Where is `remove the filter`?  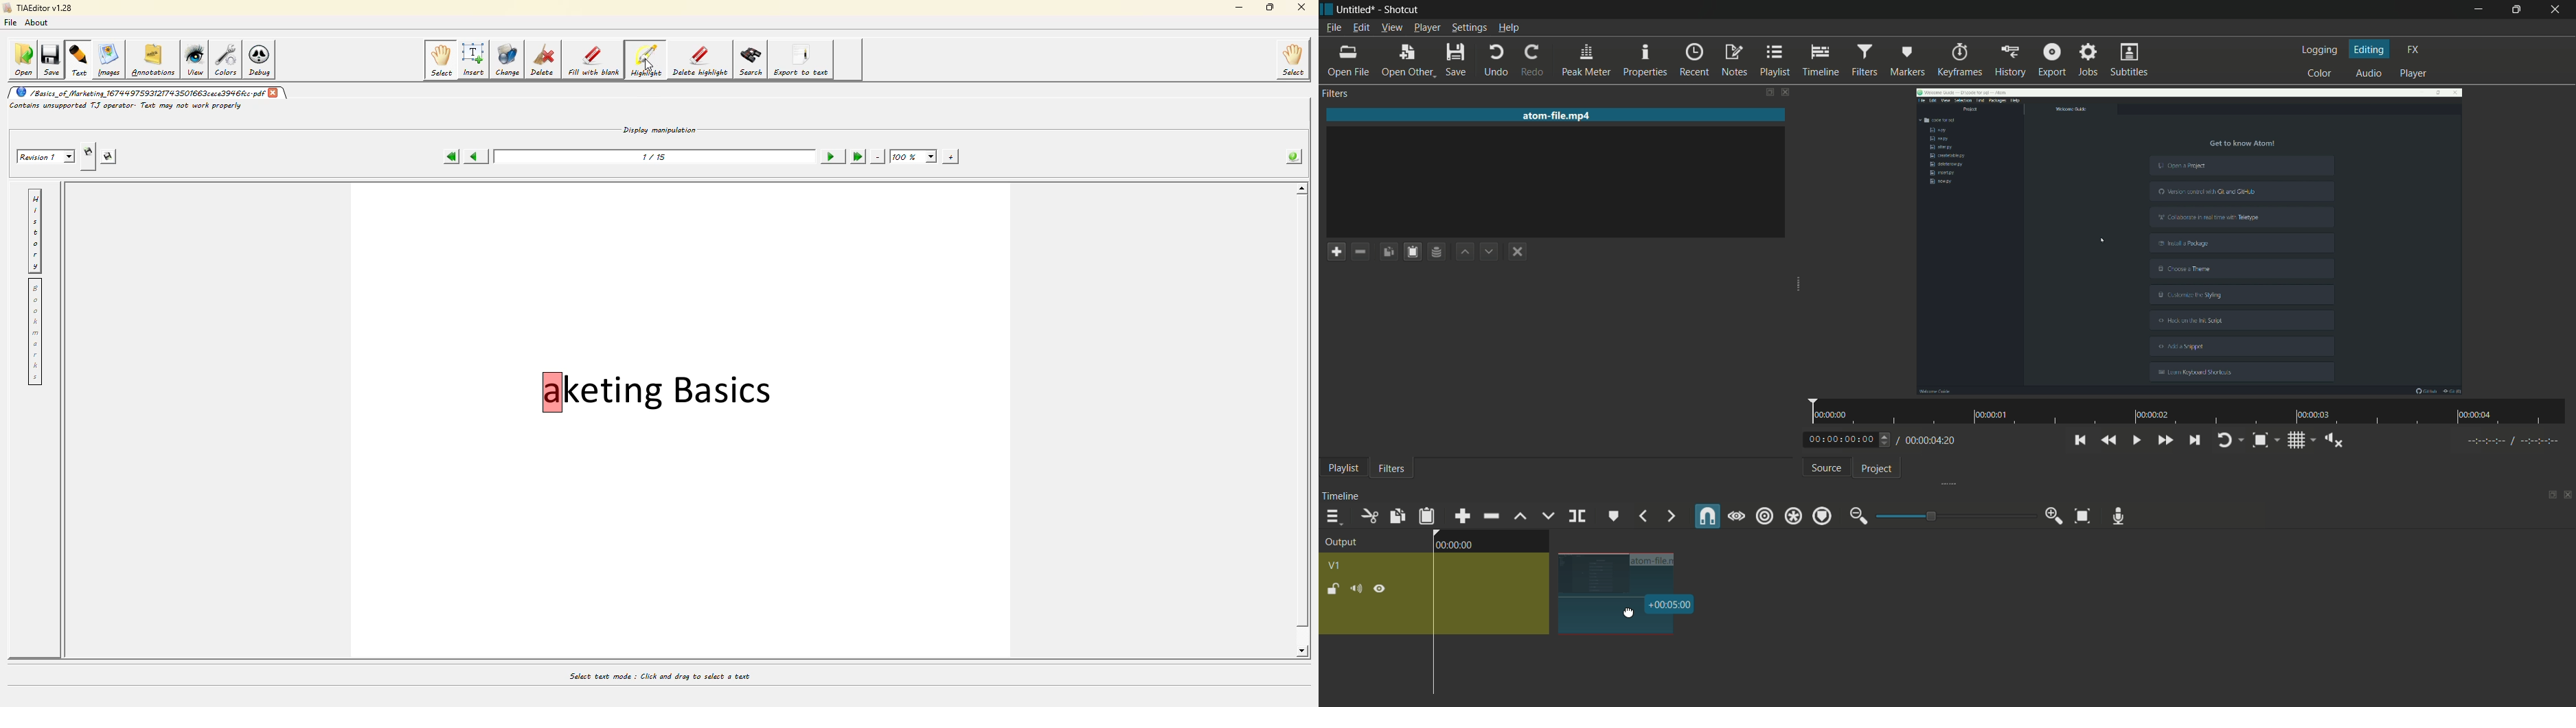 remove the filter is located at coordinates (1360, 253).